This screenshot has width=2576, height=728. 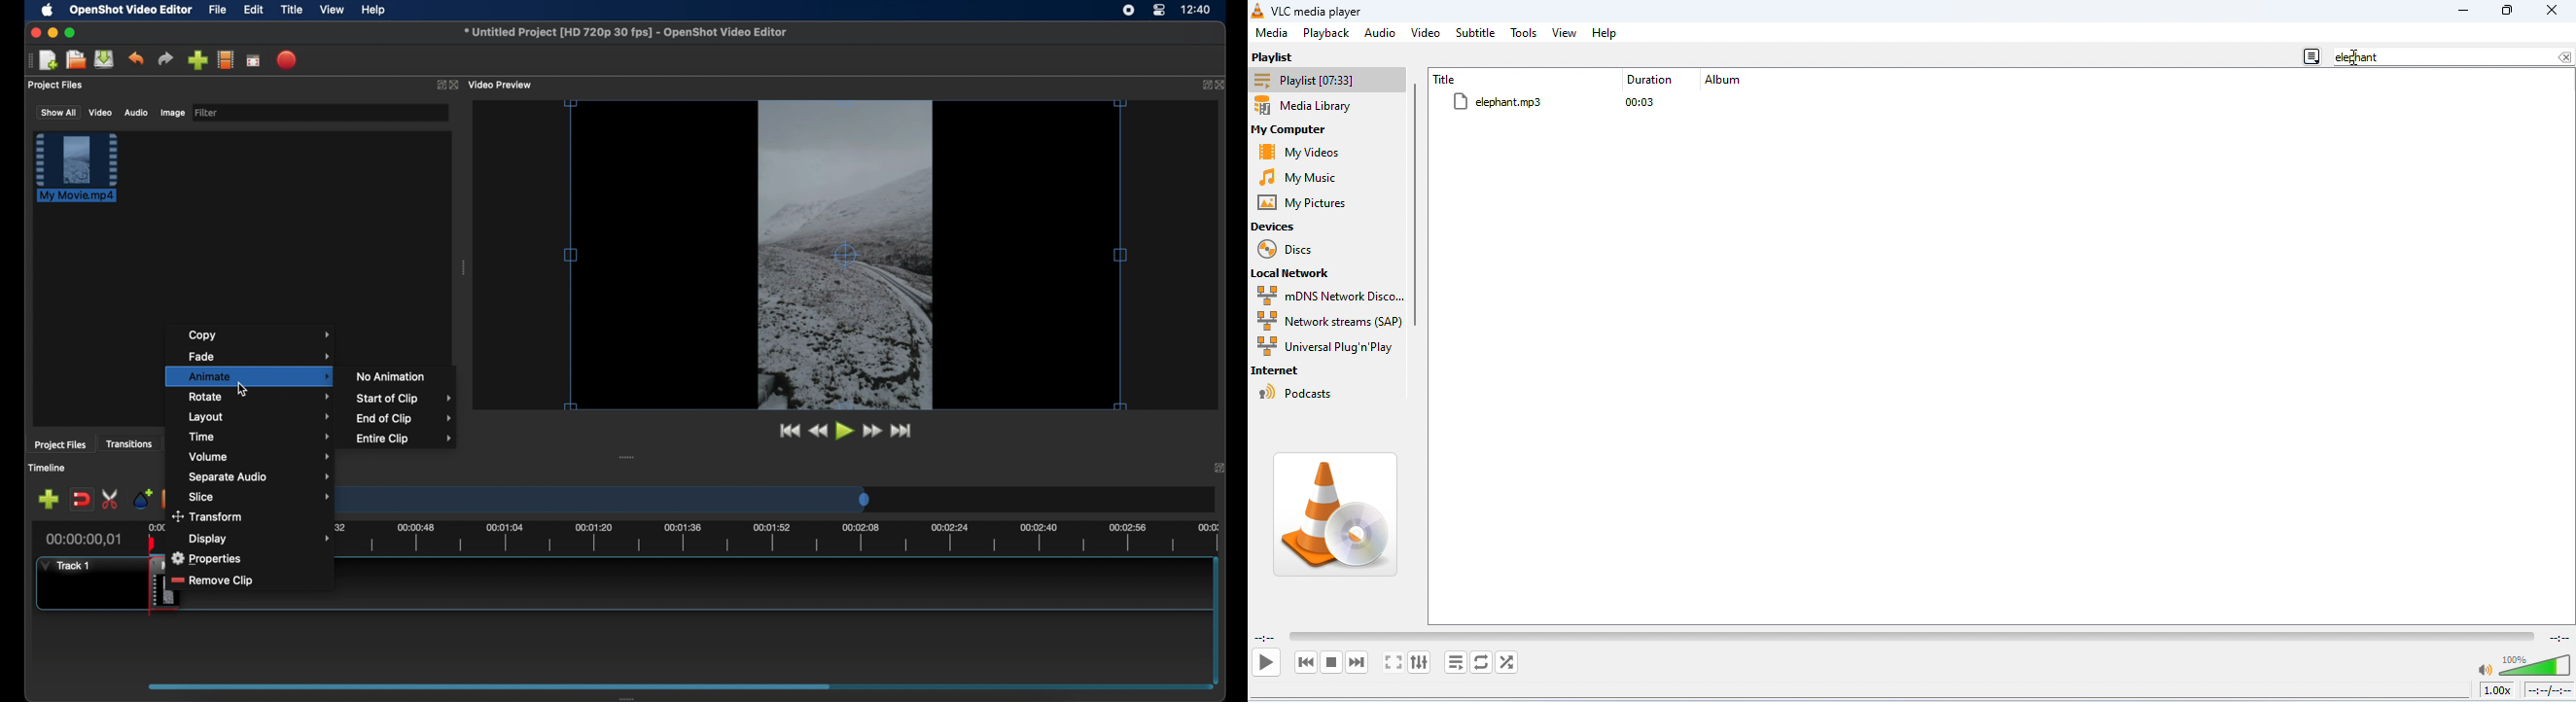 What do you see at coordinates (1307, 177) in the screenshot?
I see `my music` at bounding box center [1307, 177].